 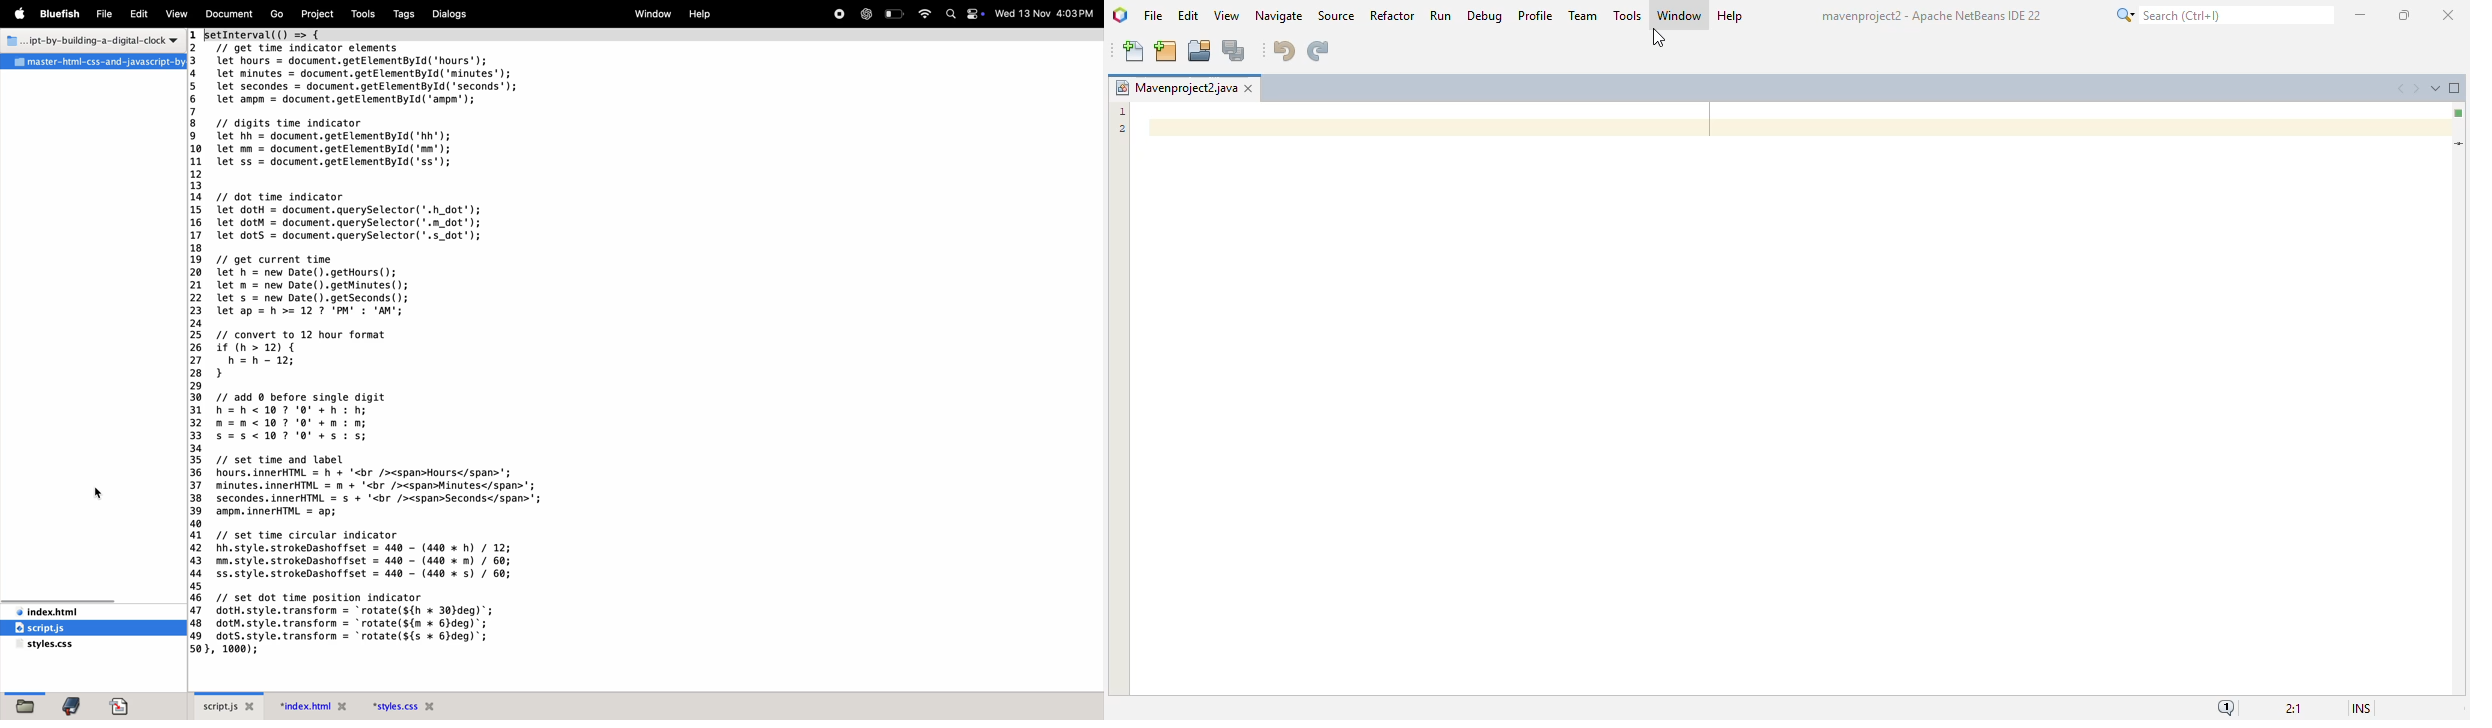 I want to click on chatgpt, so click(x=865, y=14).